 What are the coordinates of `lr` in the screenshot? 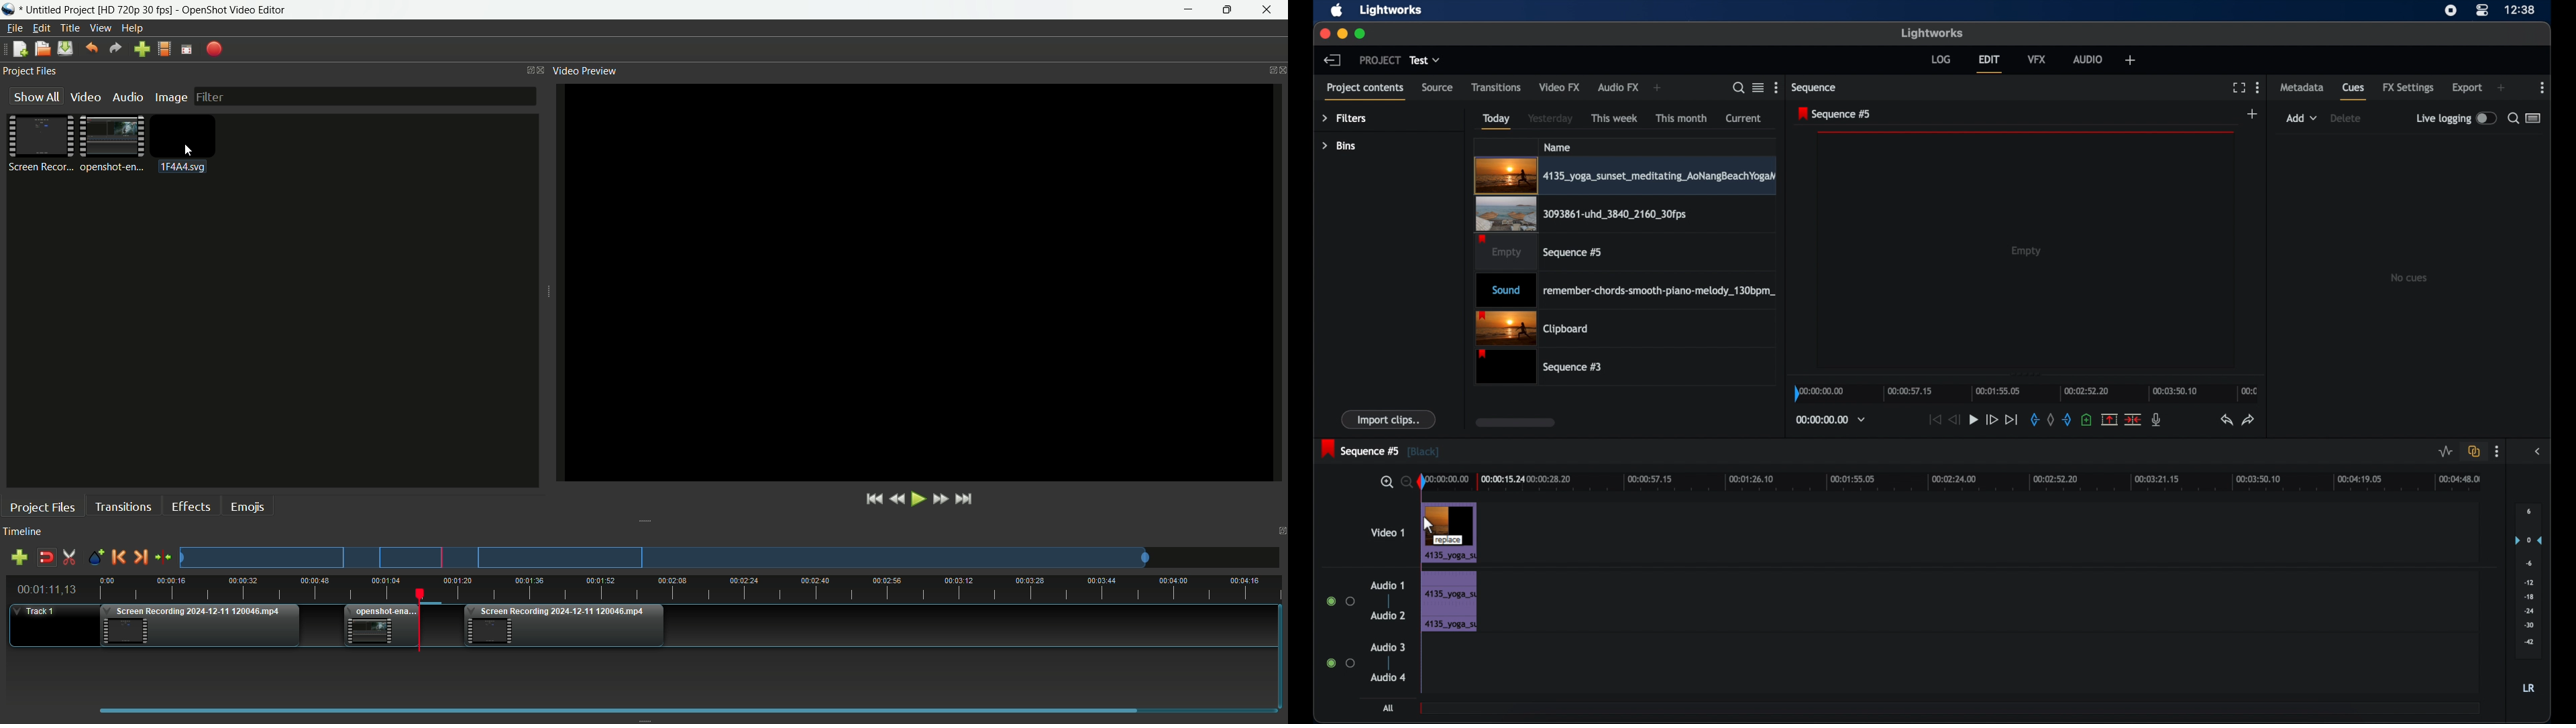 It's located at (2529, 688).